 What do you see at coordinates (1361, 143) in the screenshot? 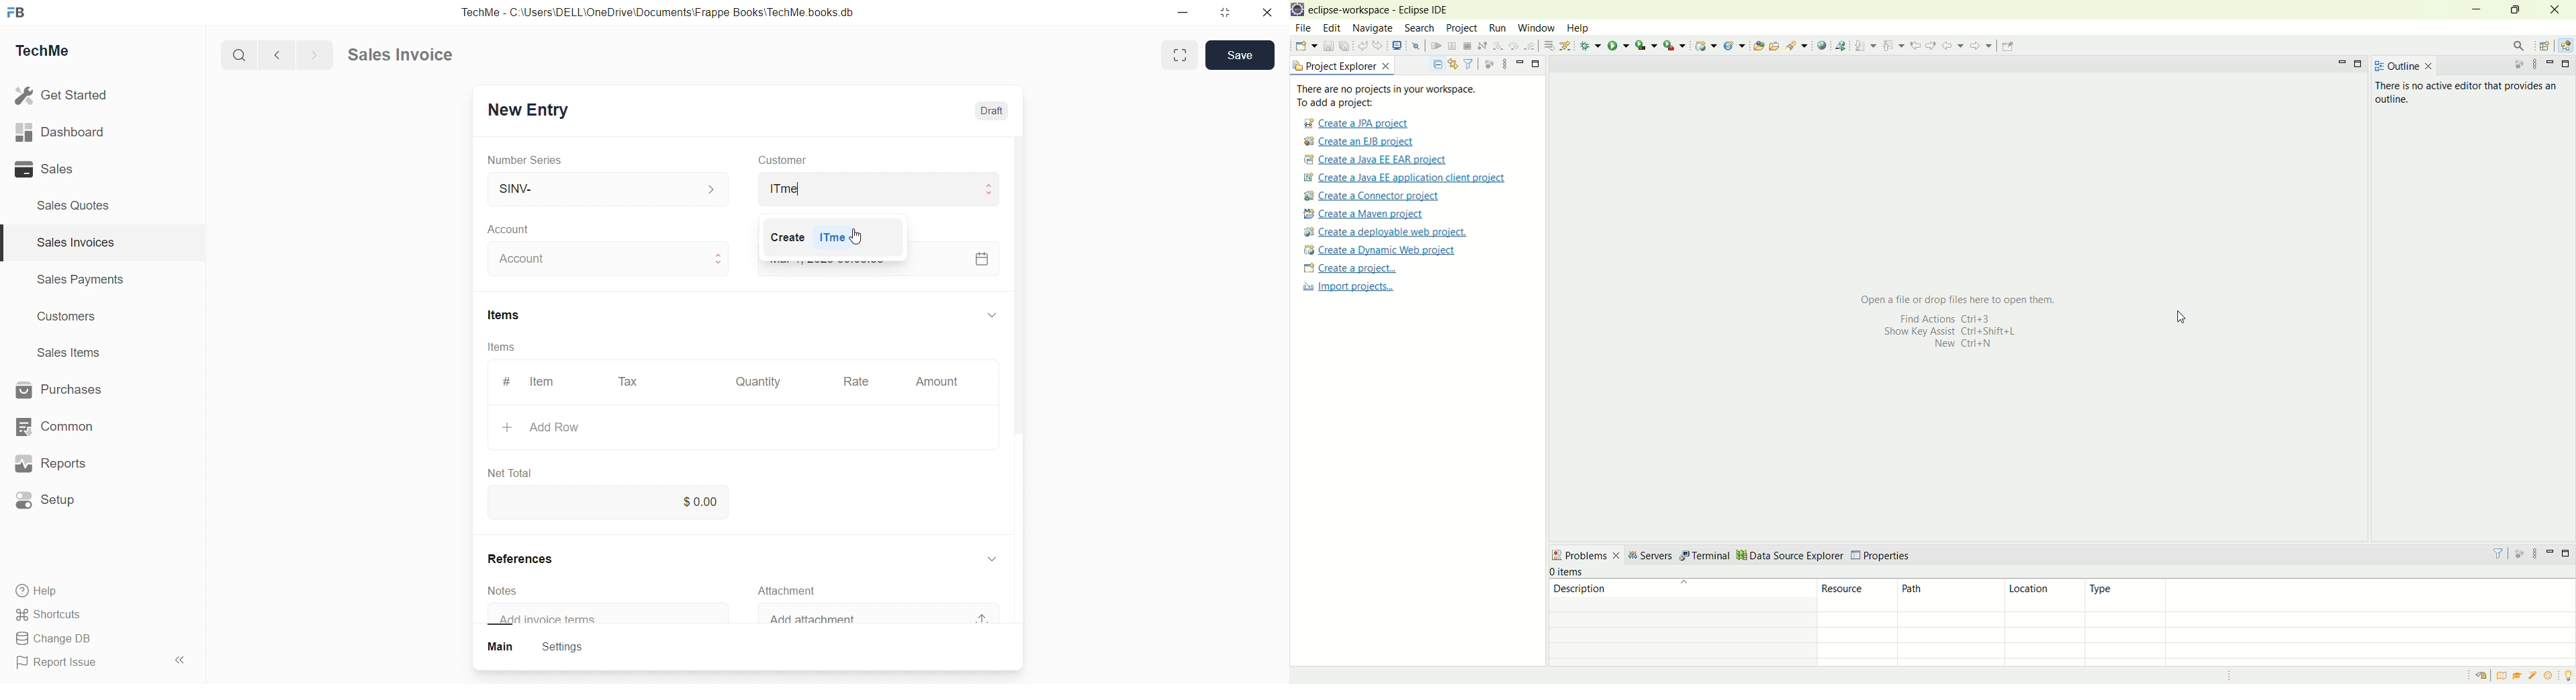
I see `Create a EJB project` at bounding box center [1361, 143].